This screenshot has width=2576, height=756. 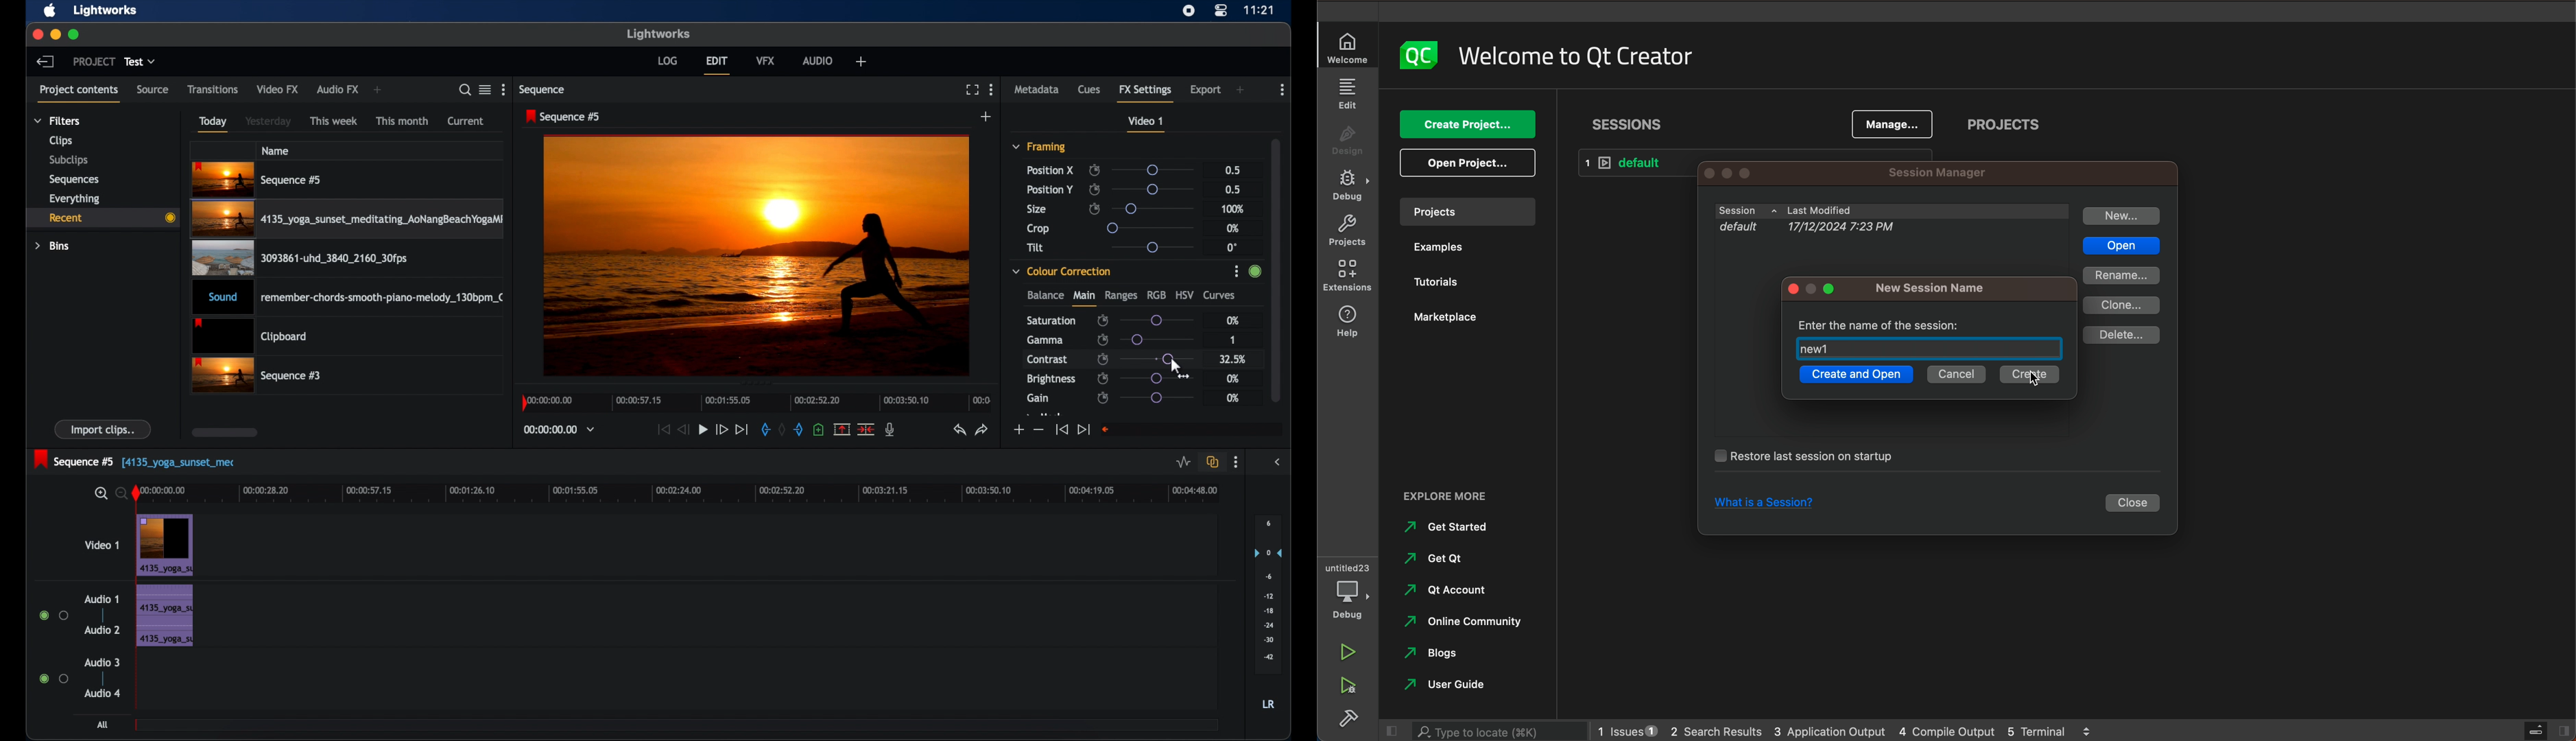 I want to click on 0.5, so click(x=1235, y=189).